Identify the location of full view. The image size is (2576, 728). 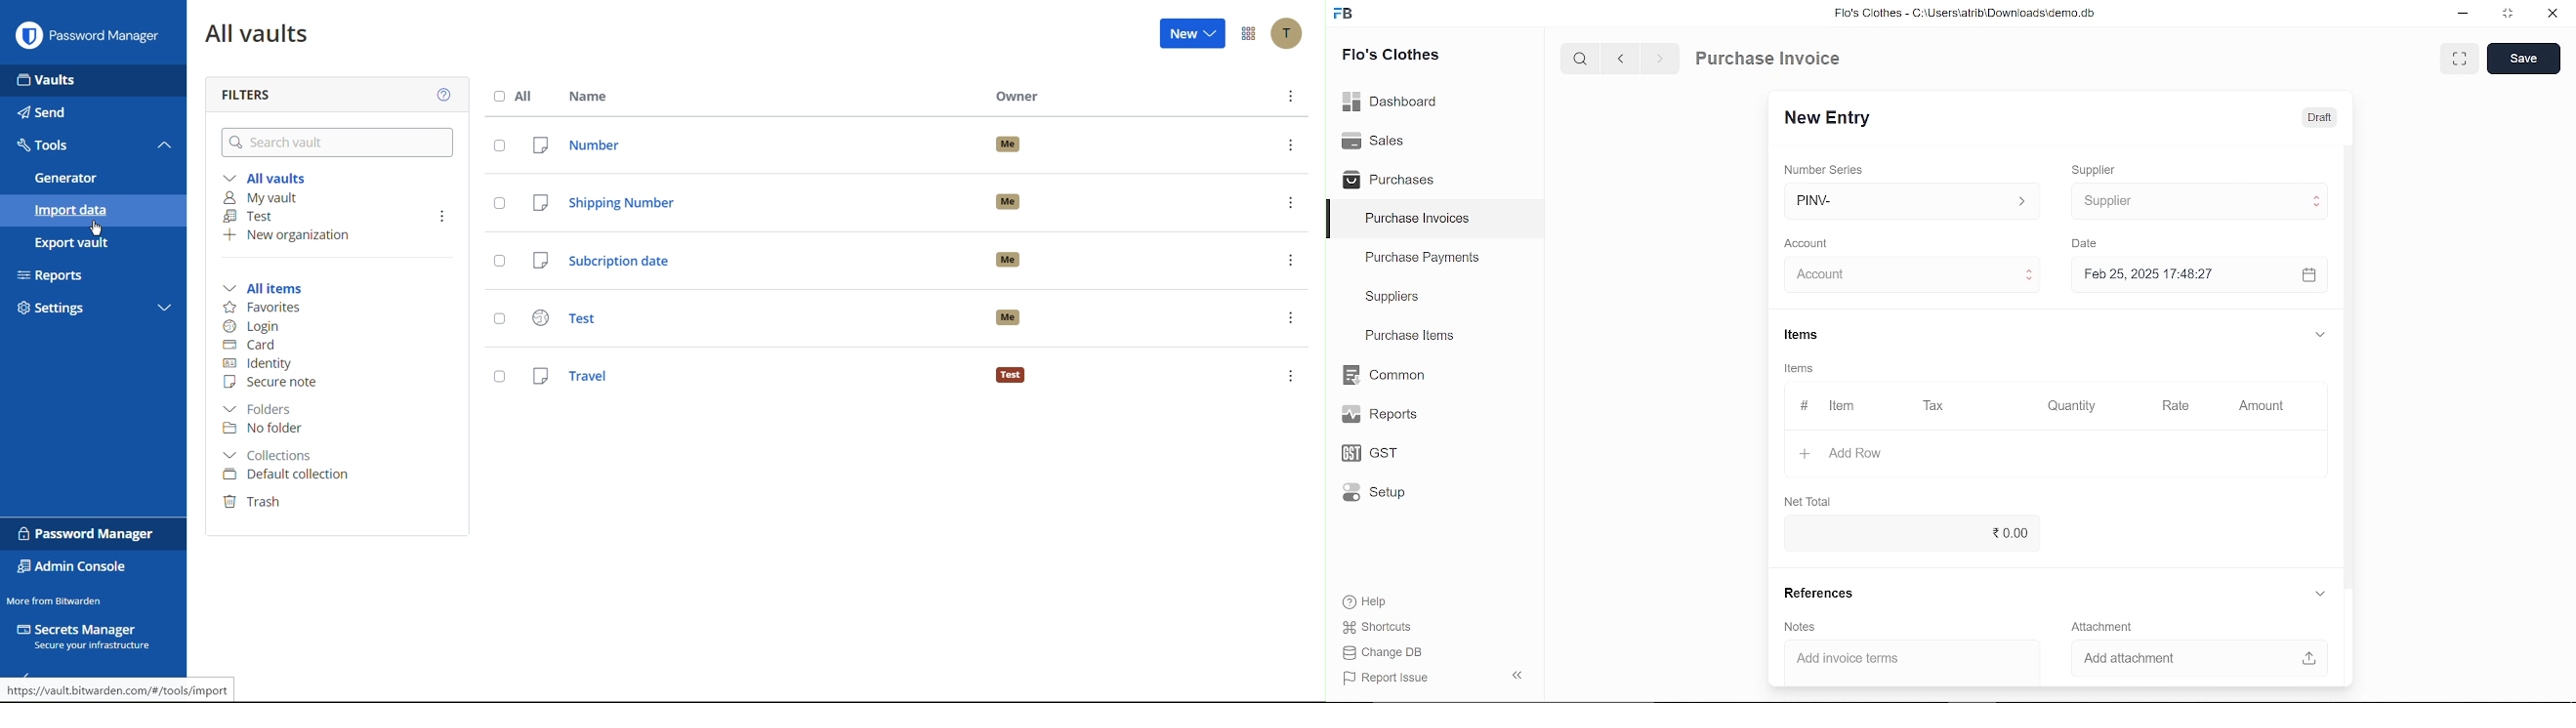
(2461, 59).